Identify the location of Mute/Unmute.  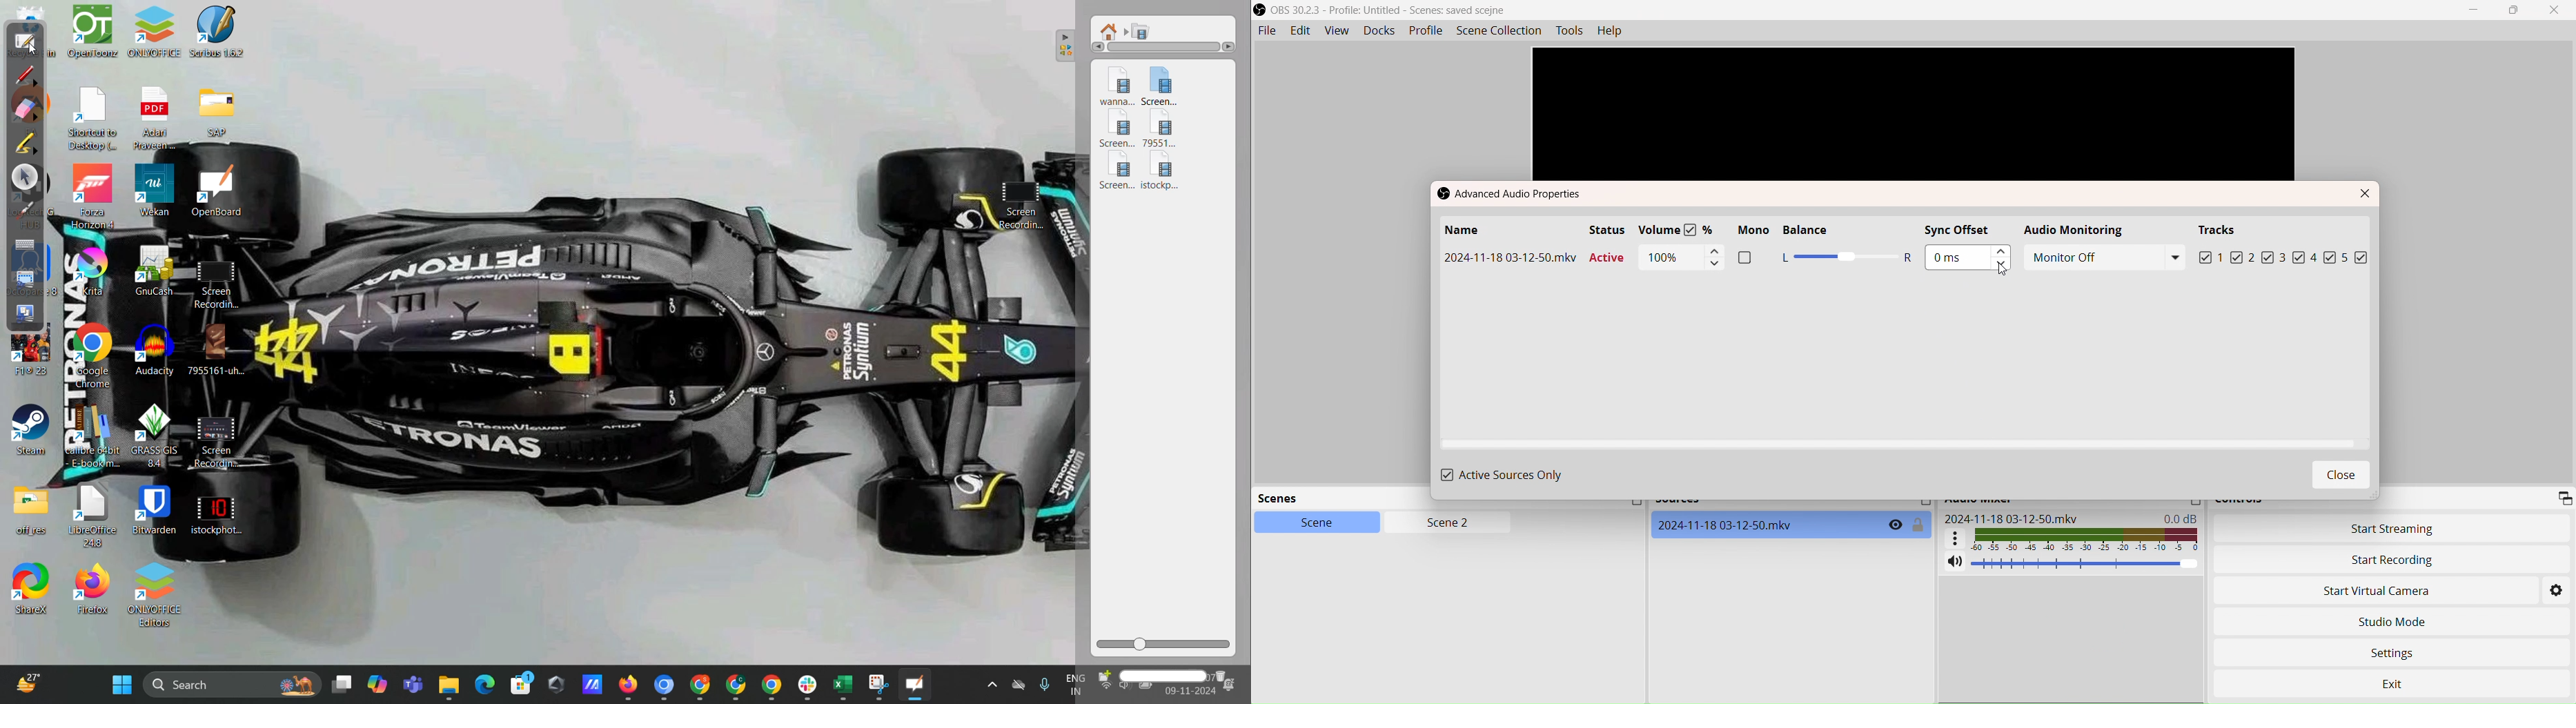
(1954, 563).